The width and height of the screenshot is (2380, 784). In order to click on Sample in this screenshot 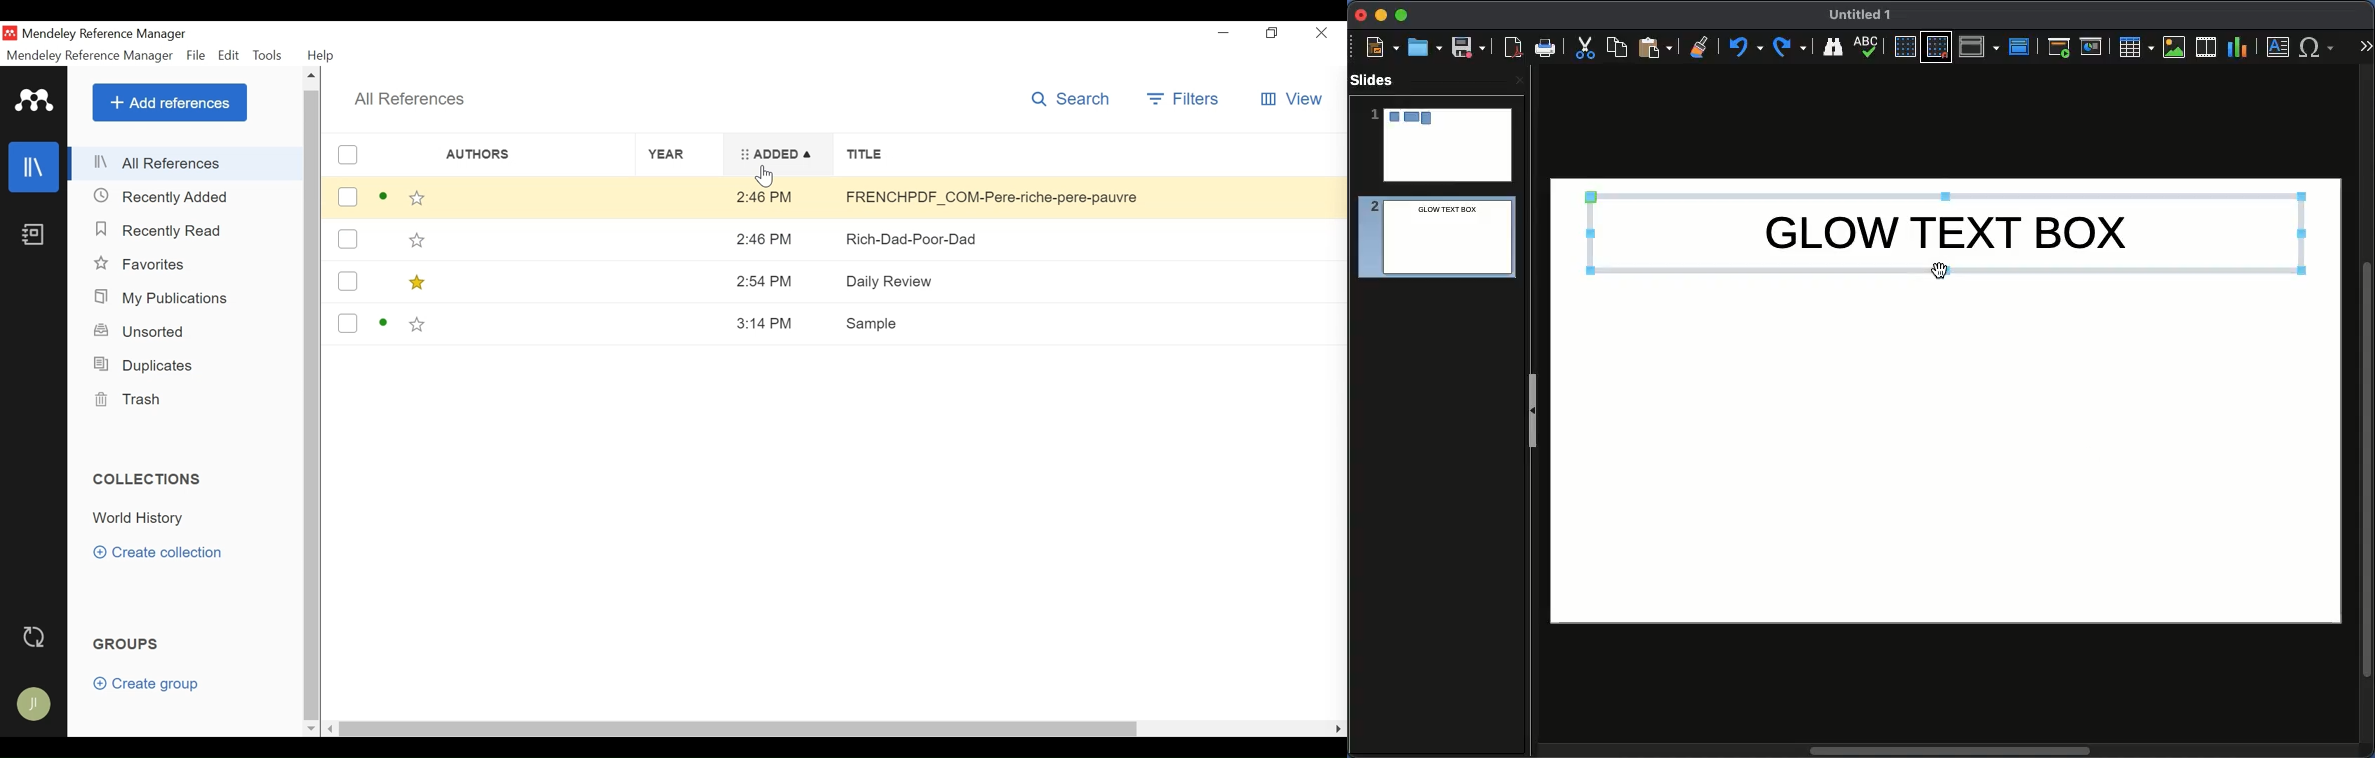, I will do `click(1089, 321)`.